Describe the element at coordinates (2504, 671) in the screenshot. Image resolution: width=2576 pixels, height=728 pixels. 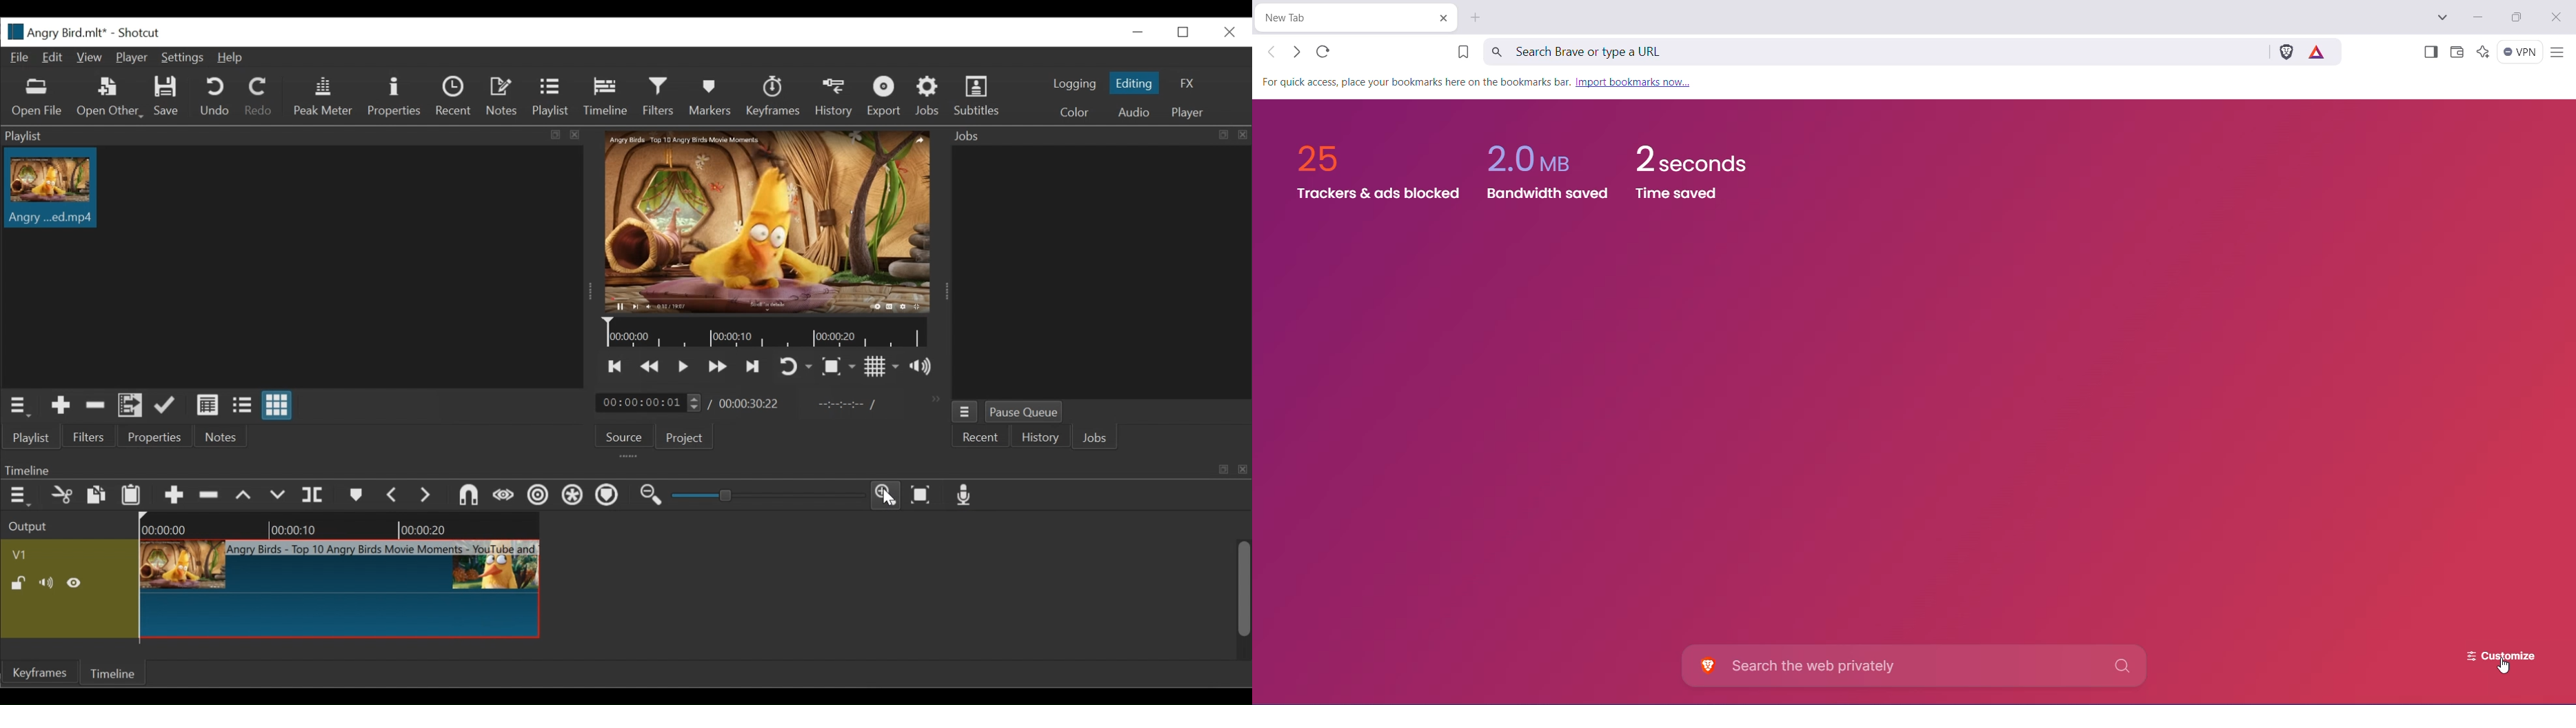
I see `cursor` at that location.